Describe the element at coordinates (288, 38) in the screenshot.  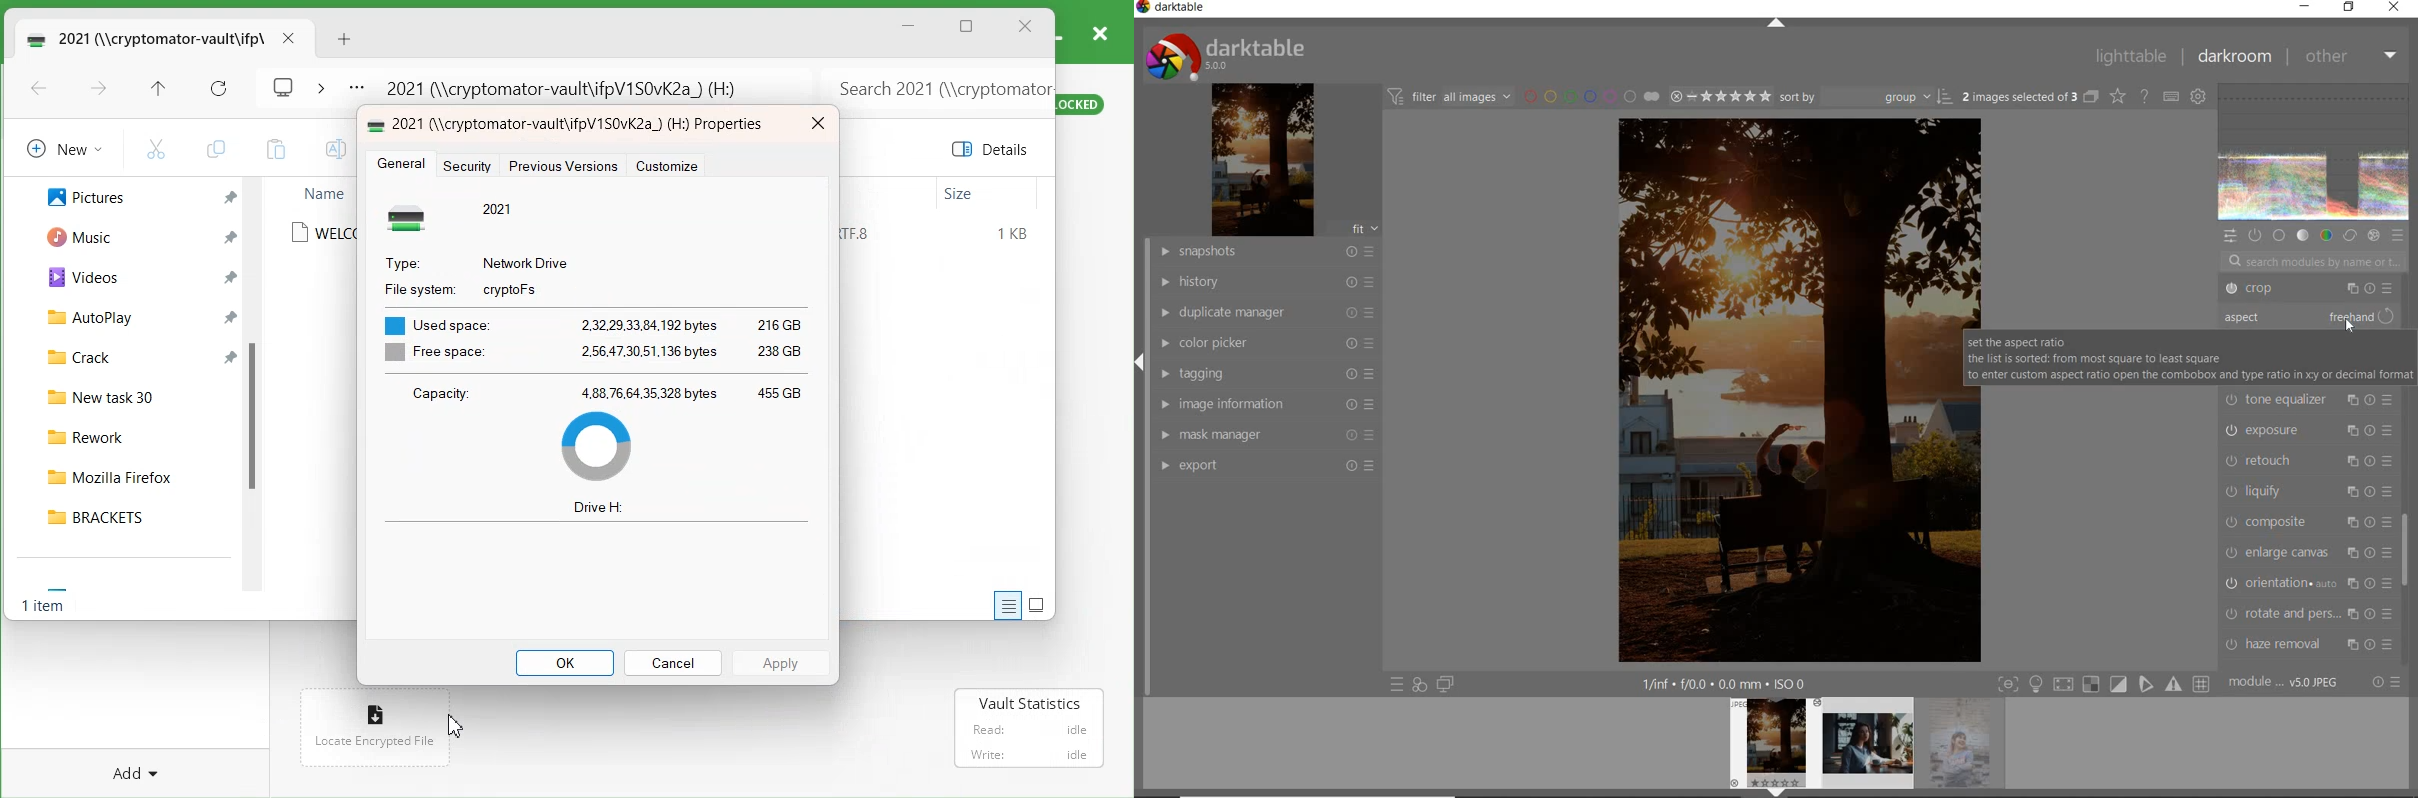
I see `close` at that location.